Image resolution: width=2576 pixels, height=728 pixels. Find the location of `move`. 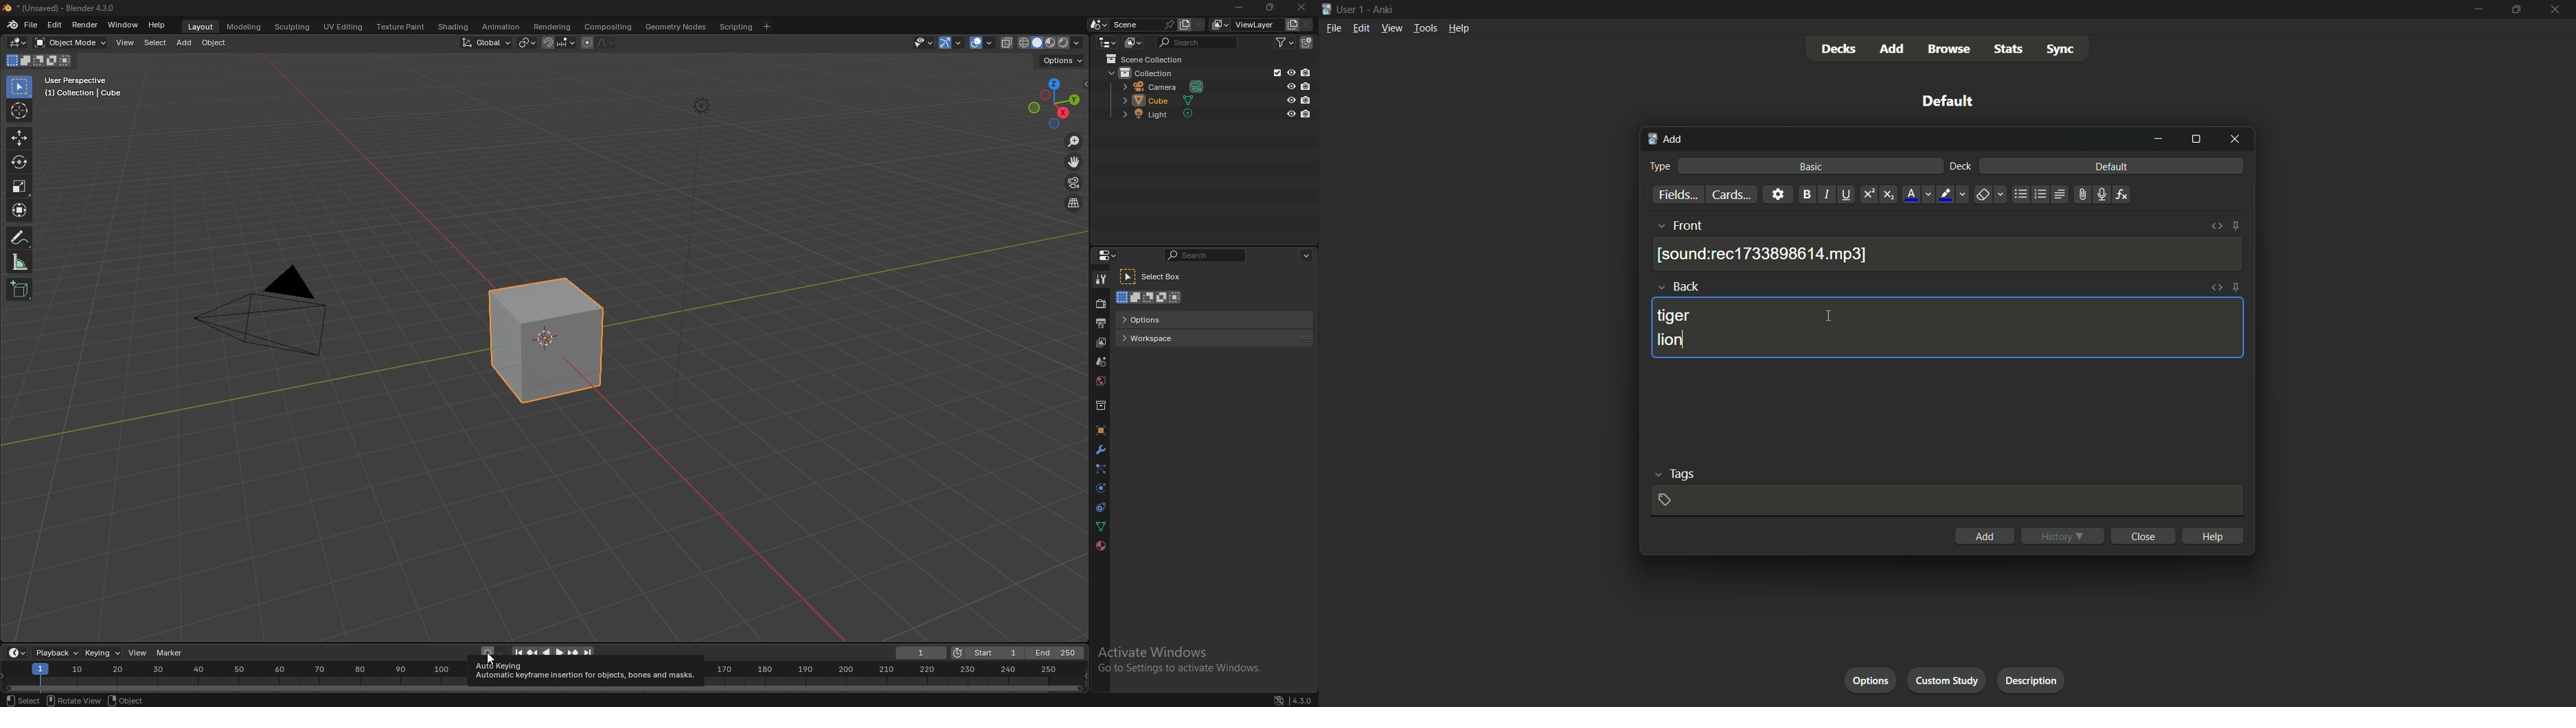

move is located at coordinates (19, 139).